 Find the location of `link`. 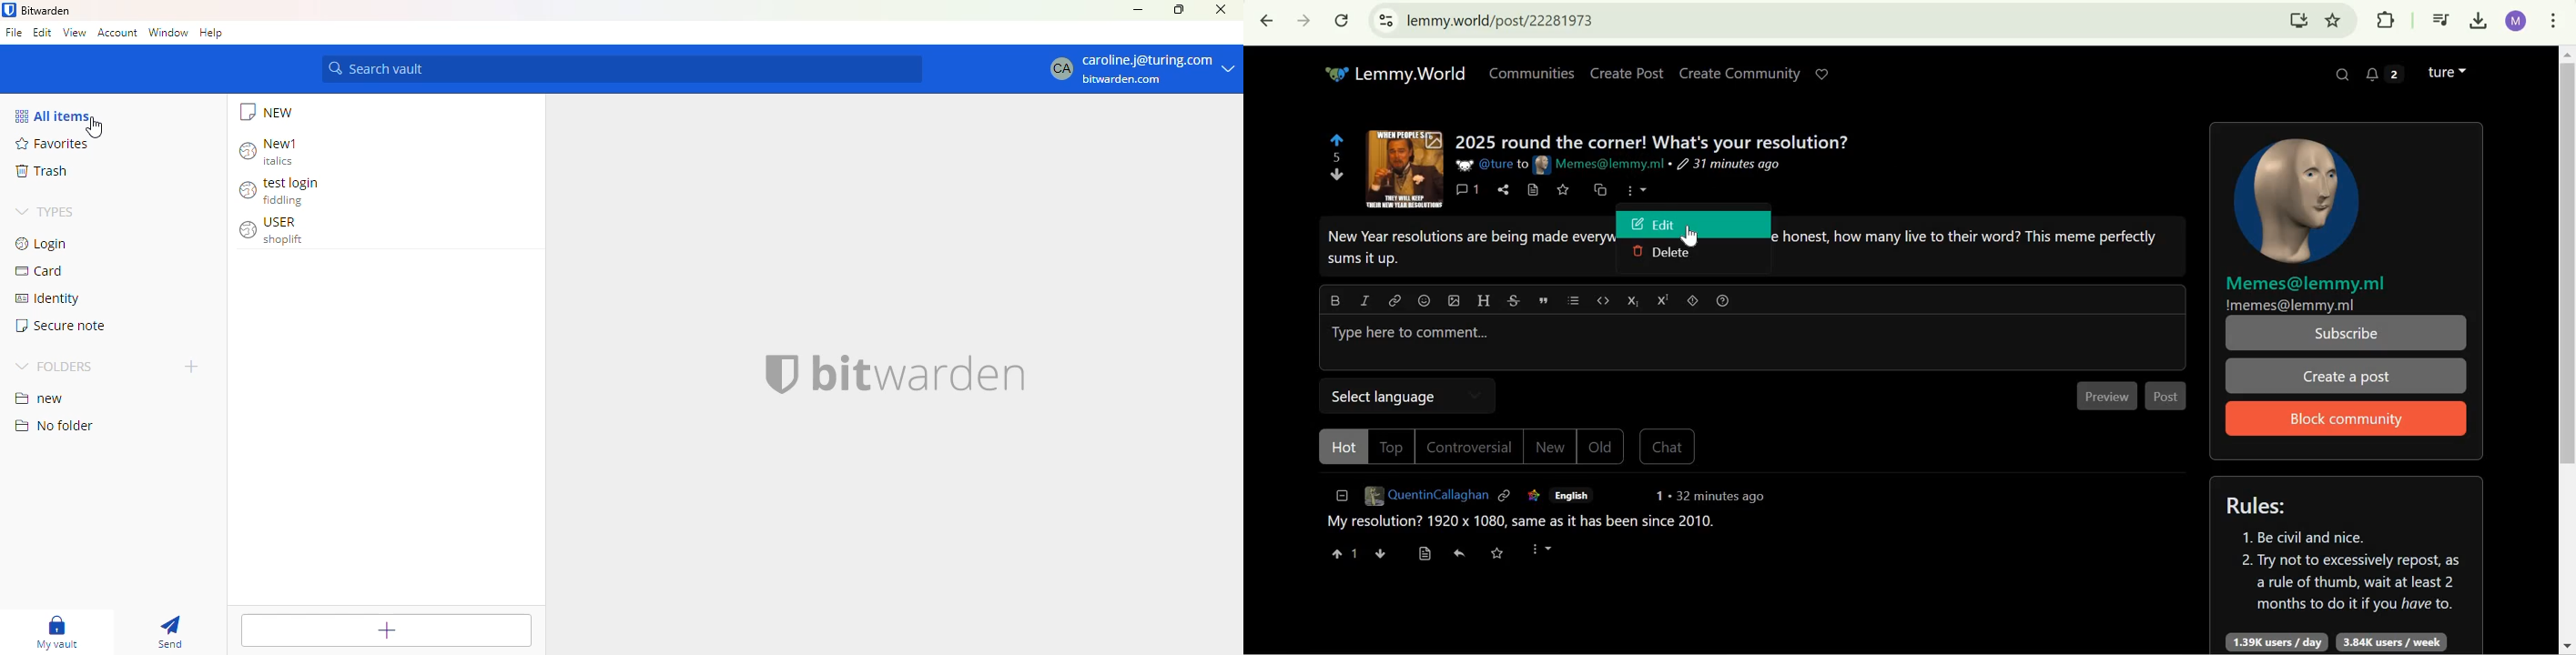

link is located at coordinates (1504, 493).